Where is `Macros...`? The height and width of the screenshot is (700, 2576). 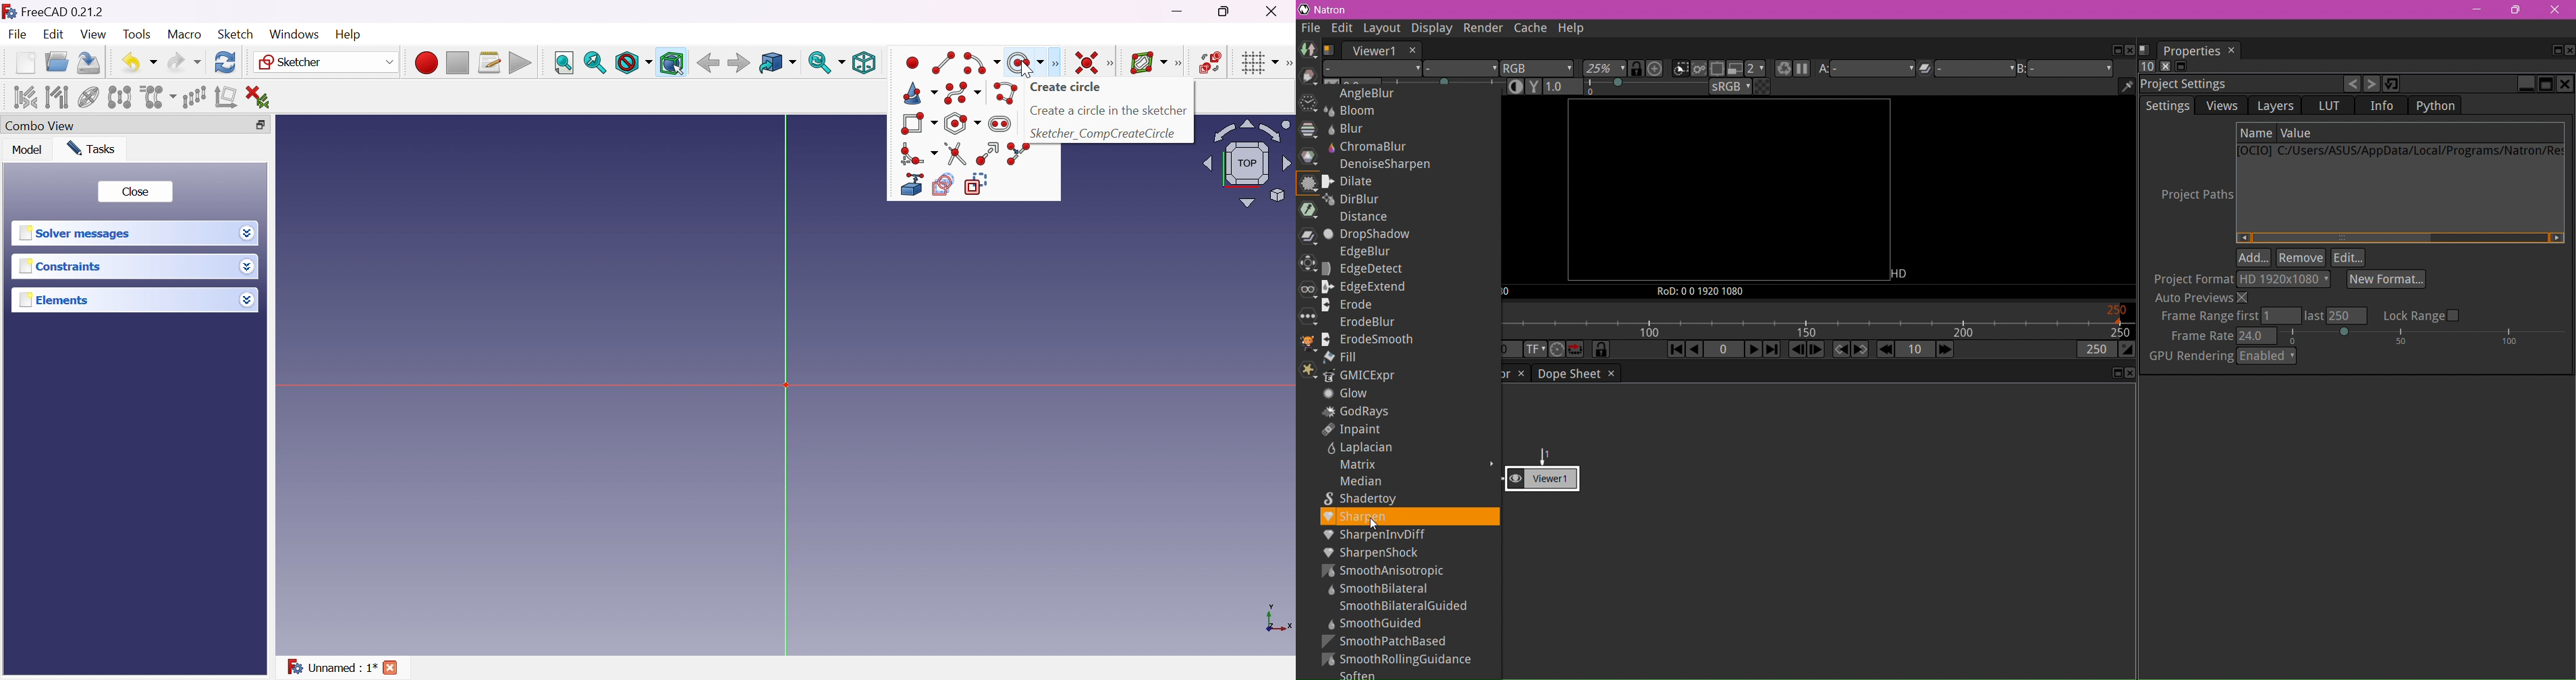
Macros... is located at coordinates (490, 62).